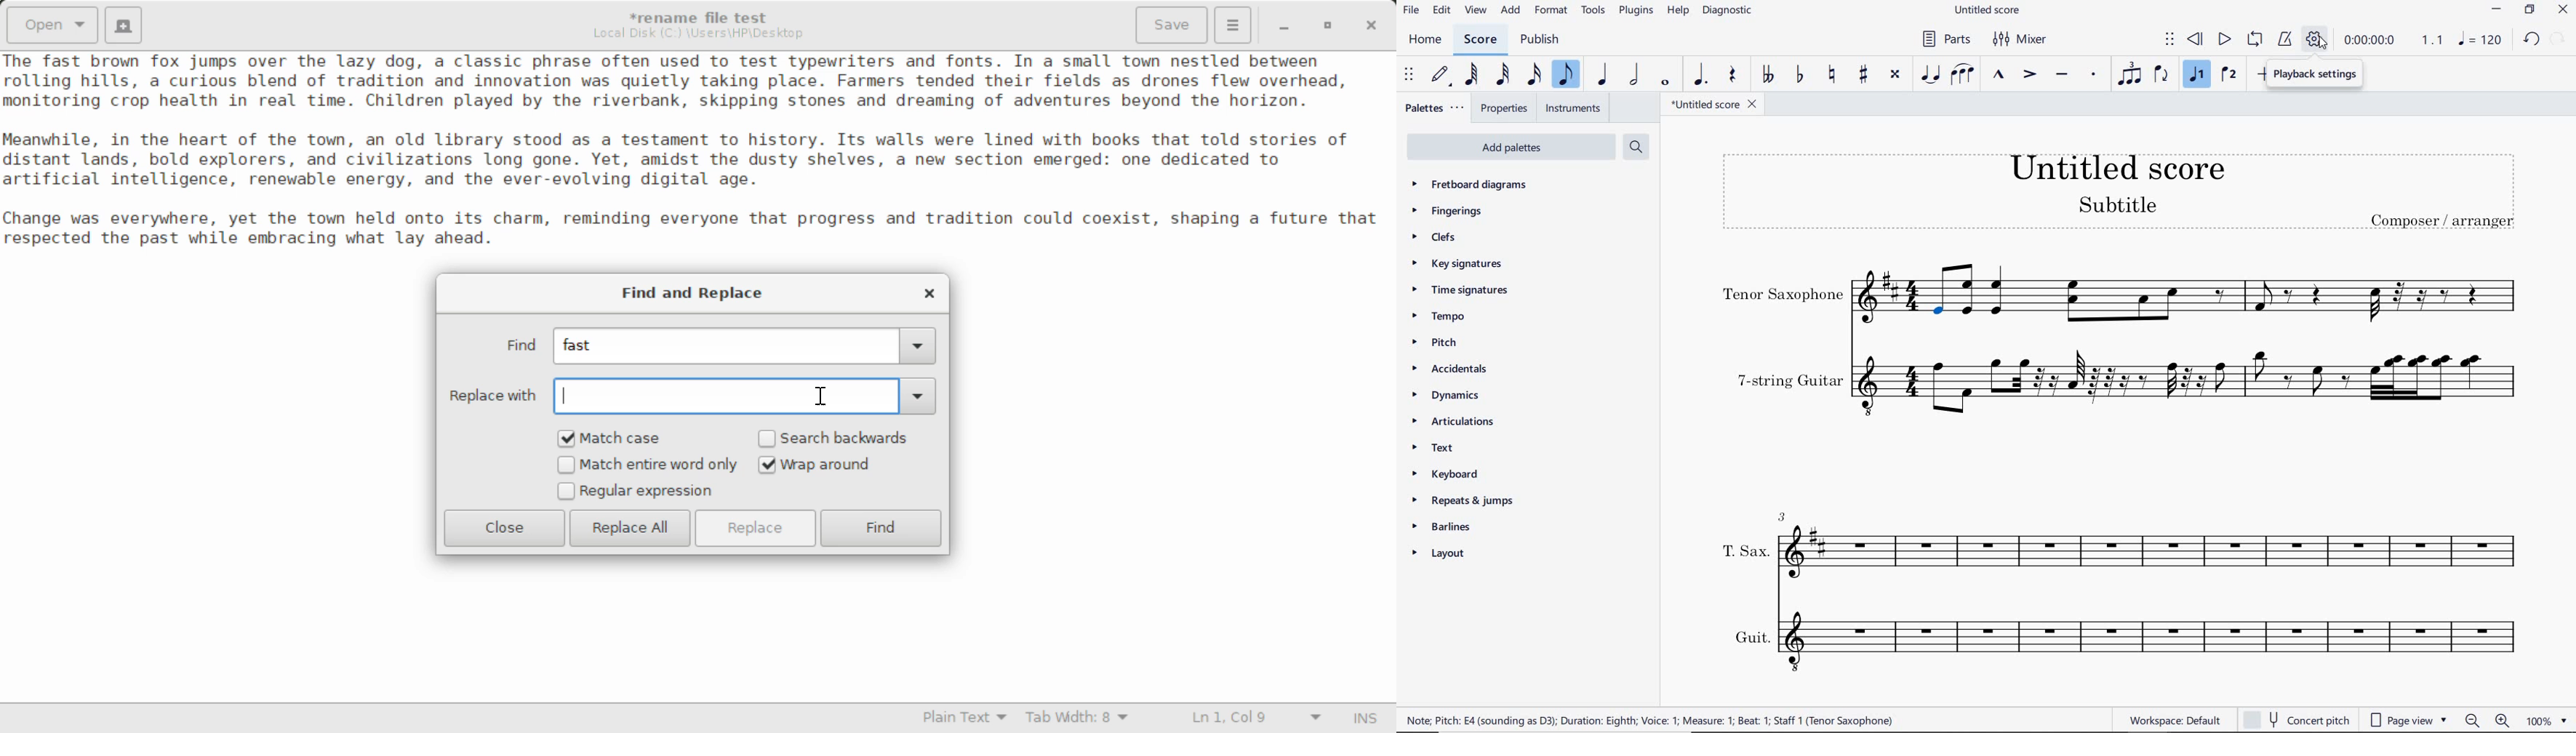 The image size is (2576, 756). Describe the element at coordinates (2318, 75) in the screenshot. I see `playback settings` at that location.